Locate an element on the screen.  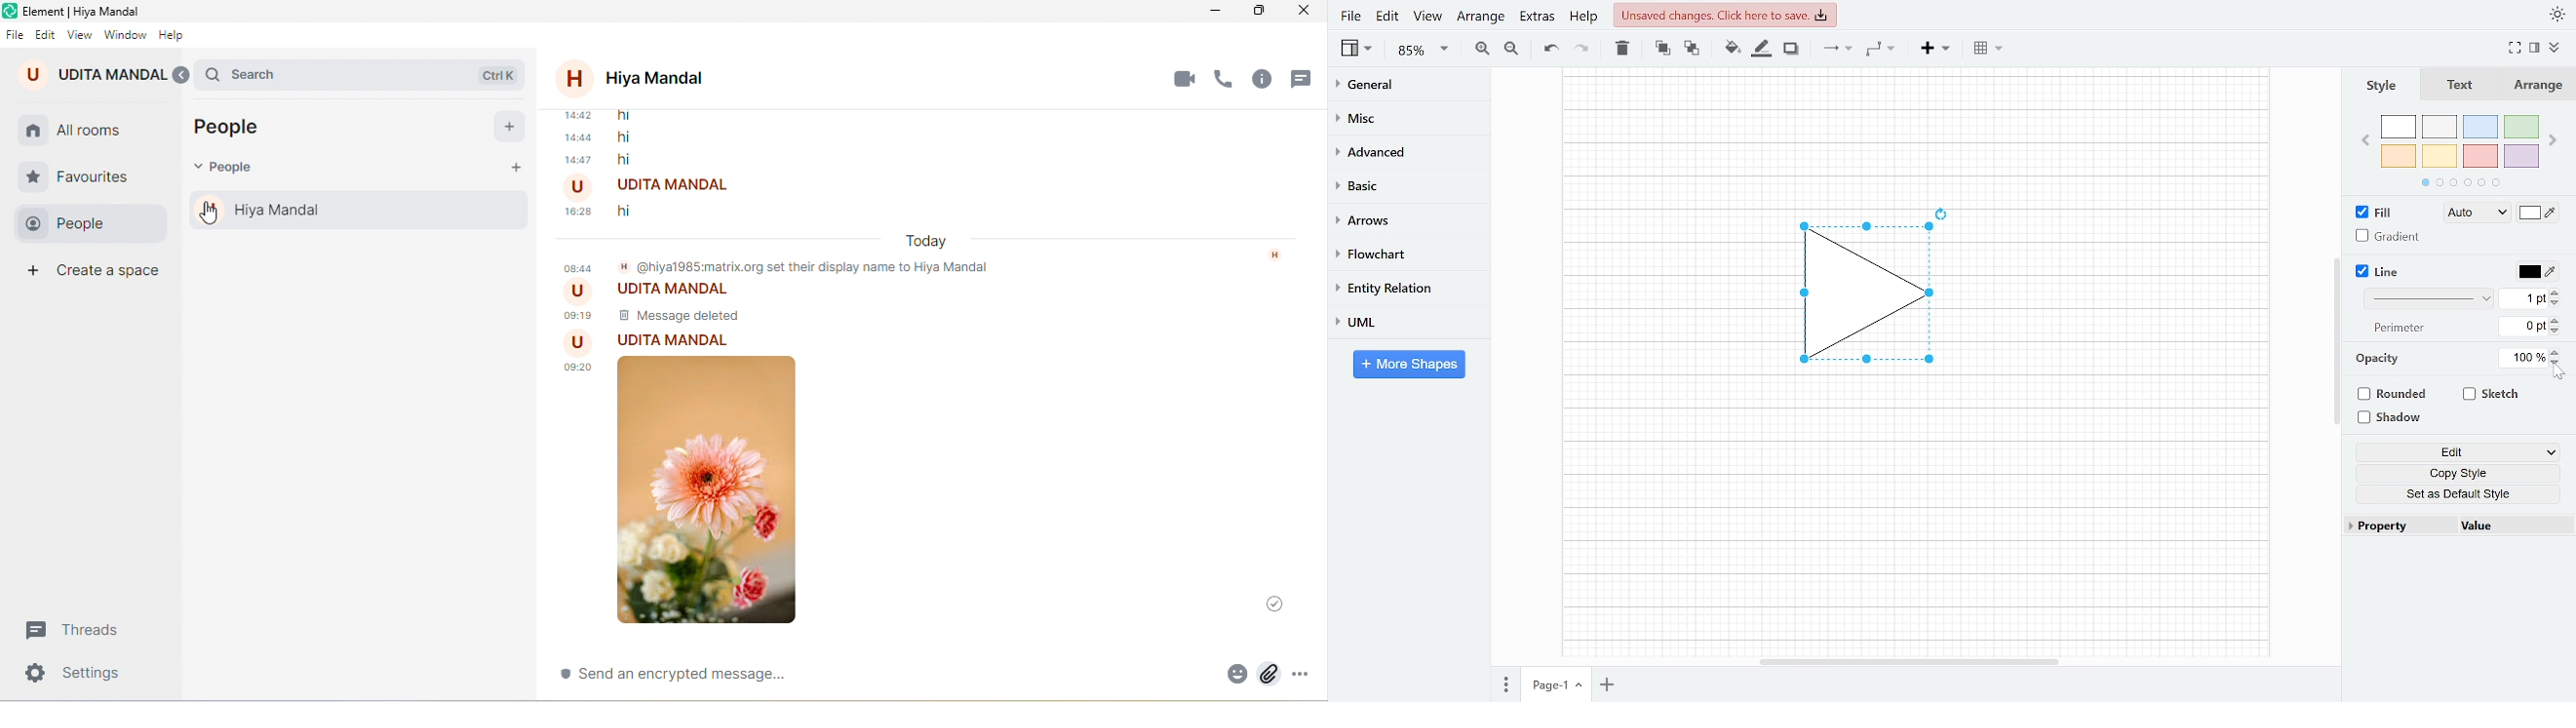
Zoom out is located at coordinates (1513, 48).